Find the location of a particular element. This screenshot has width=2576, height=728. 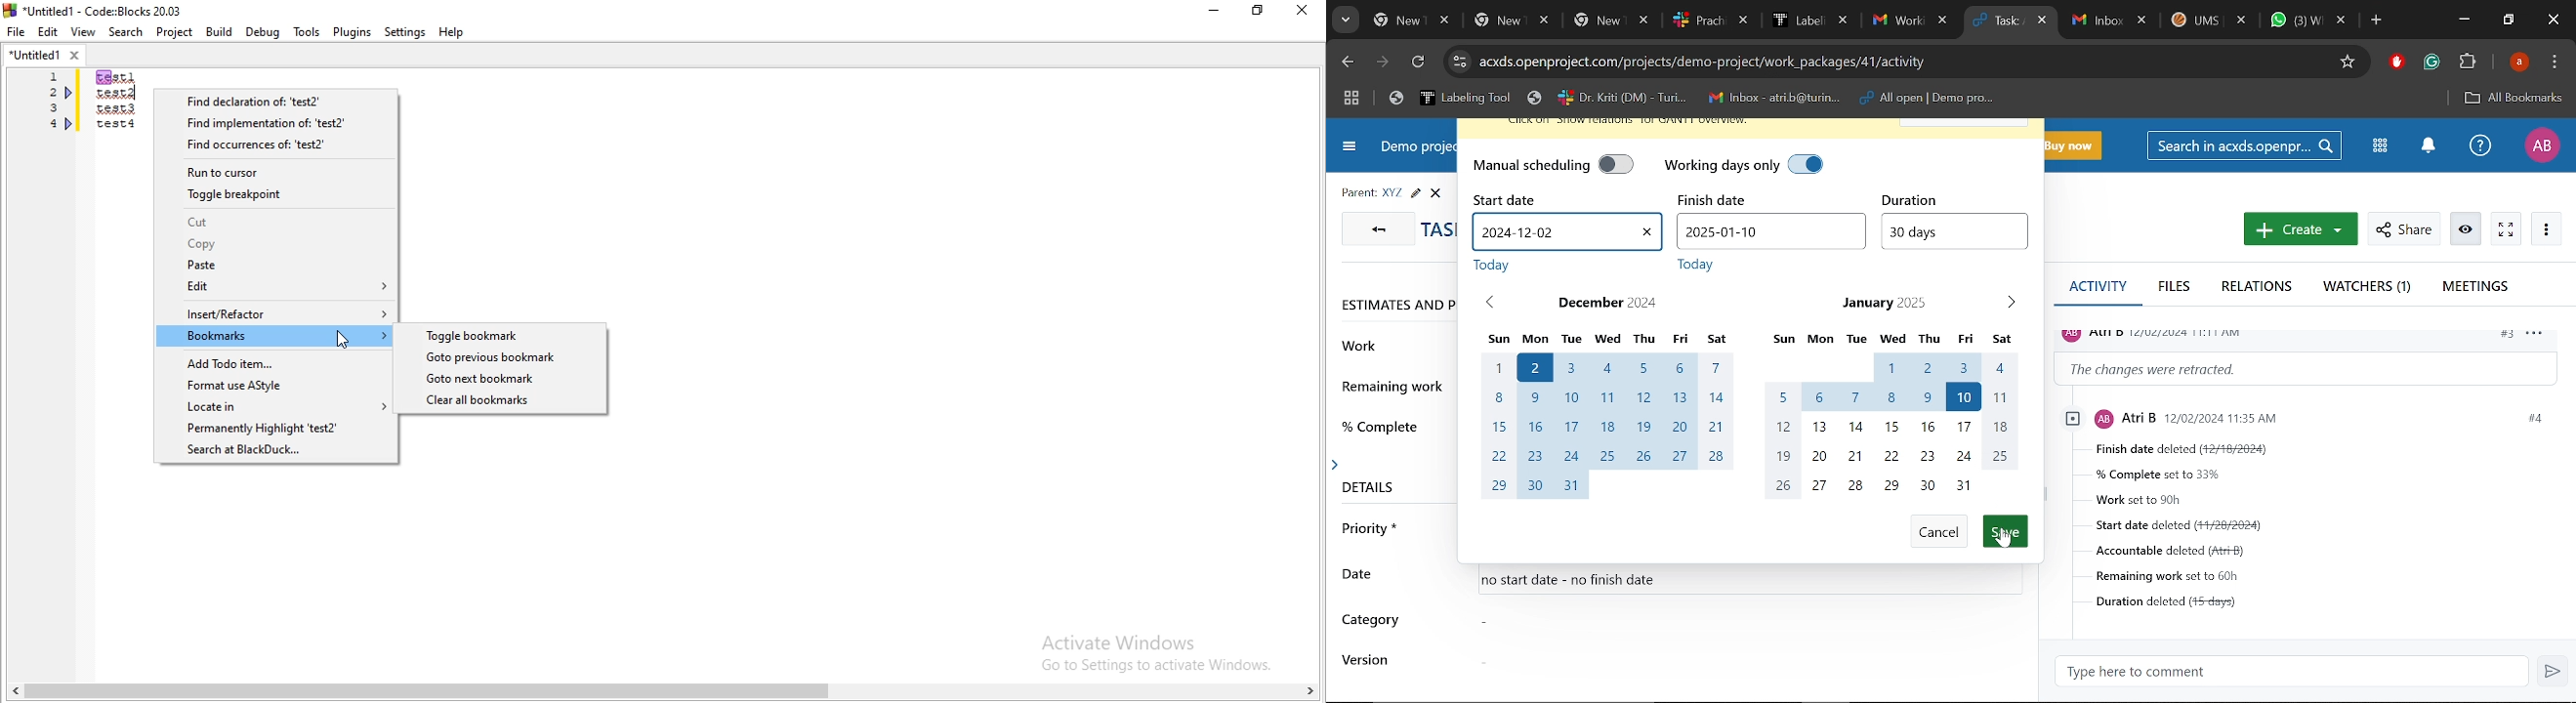

More is located at coordinates (2545, 227).